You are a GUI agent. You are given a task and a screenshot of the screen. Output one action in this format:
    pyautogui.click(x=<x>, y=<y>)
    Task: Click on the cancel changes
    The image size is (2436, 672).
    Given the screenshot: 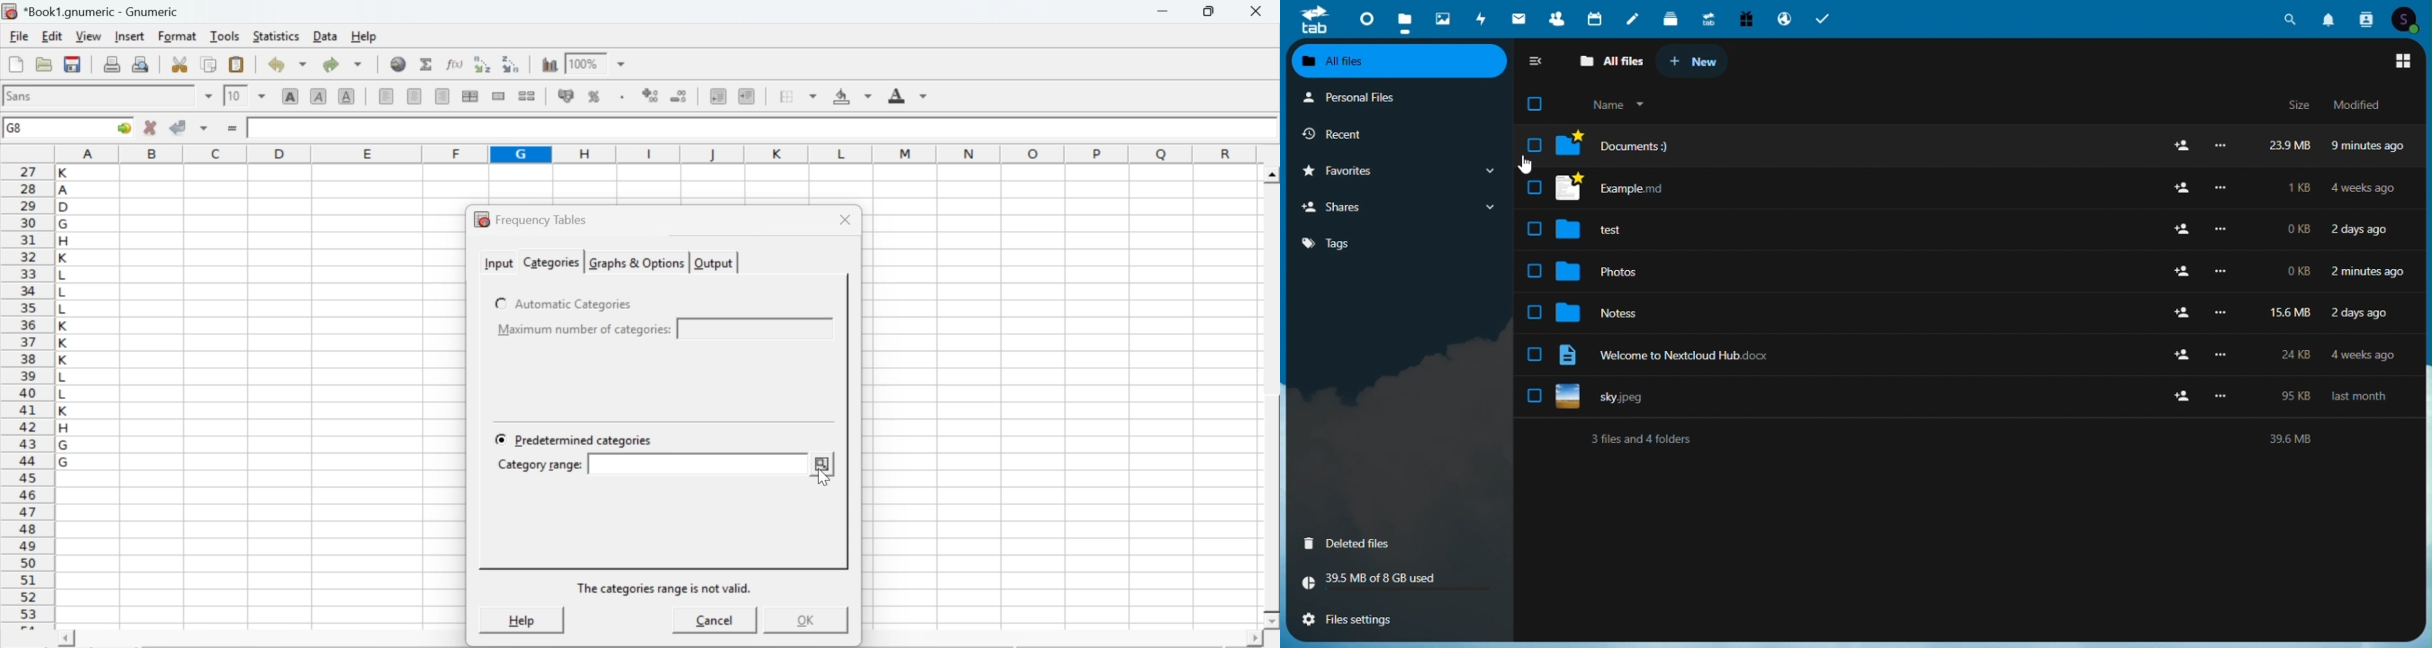 What is the action you would take?
    pyautogui.click(x=151, y=127)
    